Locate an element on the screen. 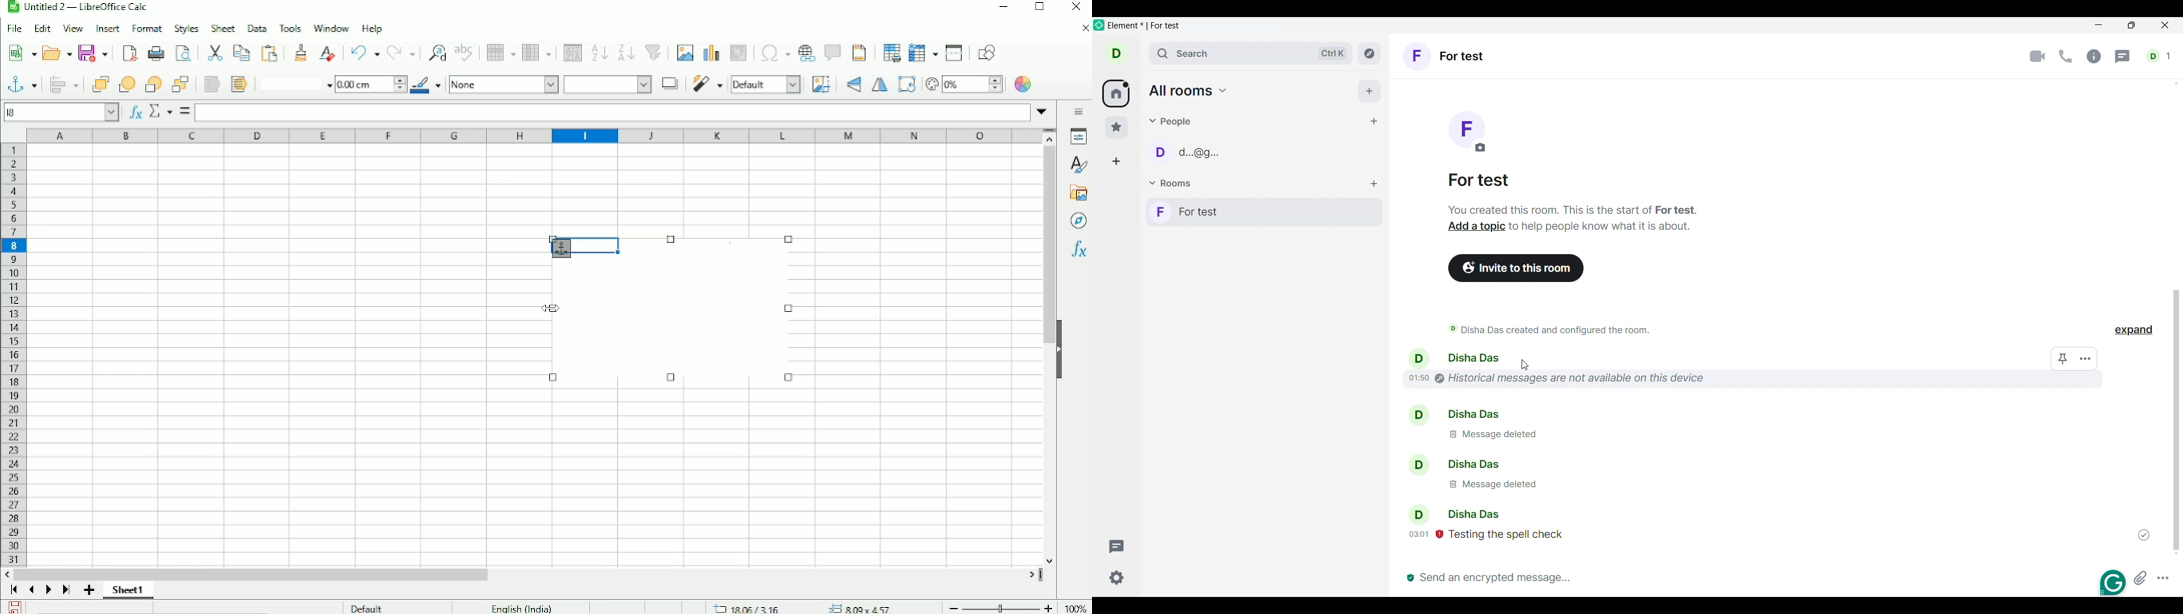 This screenshot has width=2184, height=616. D d.@g.. is located at coordinates (1193, 157).